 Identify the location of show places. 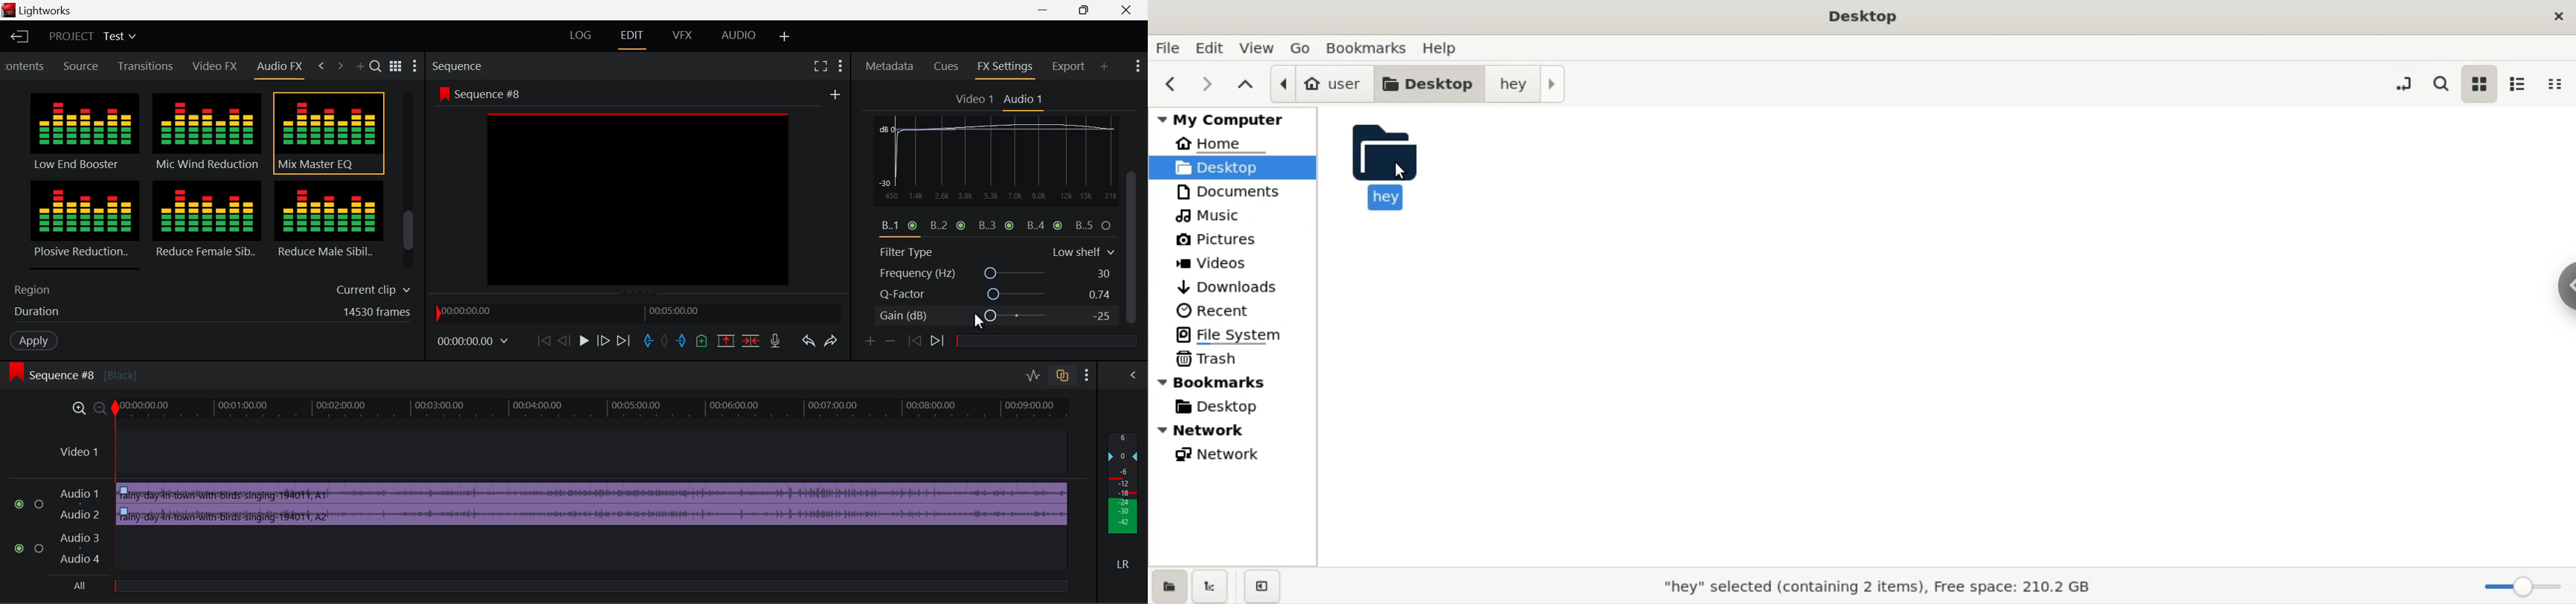
(1166, 585).